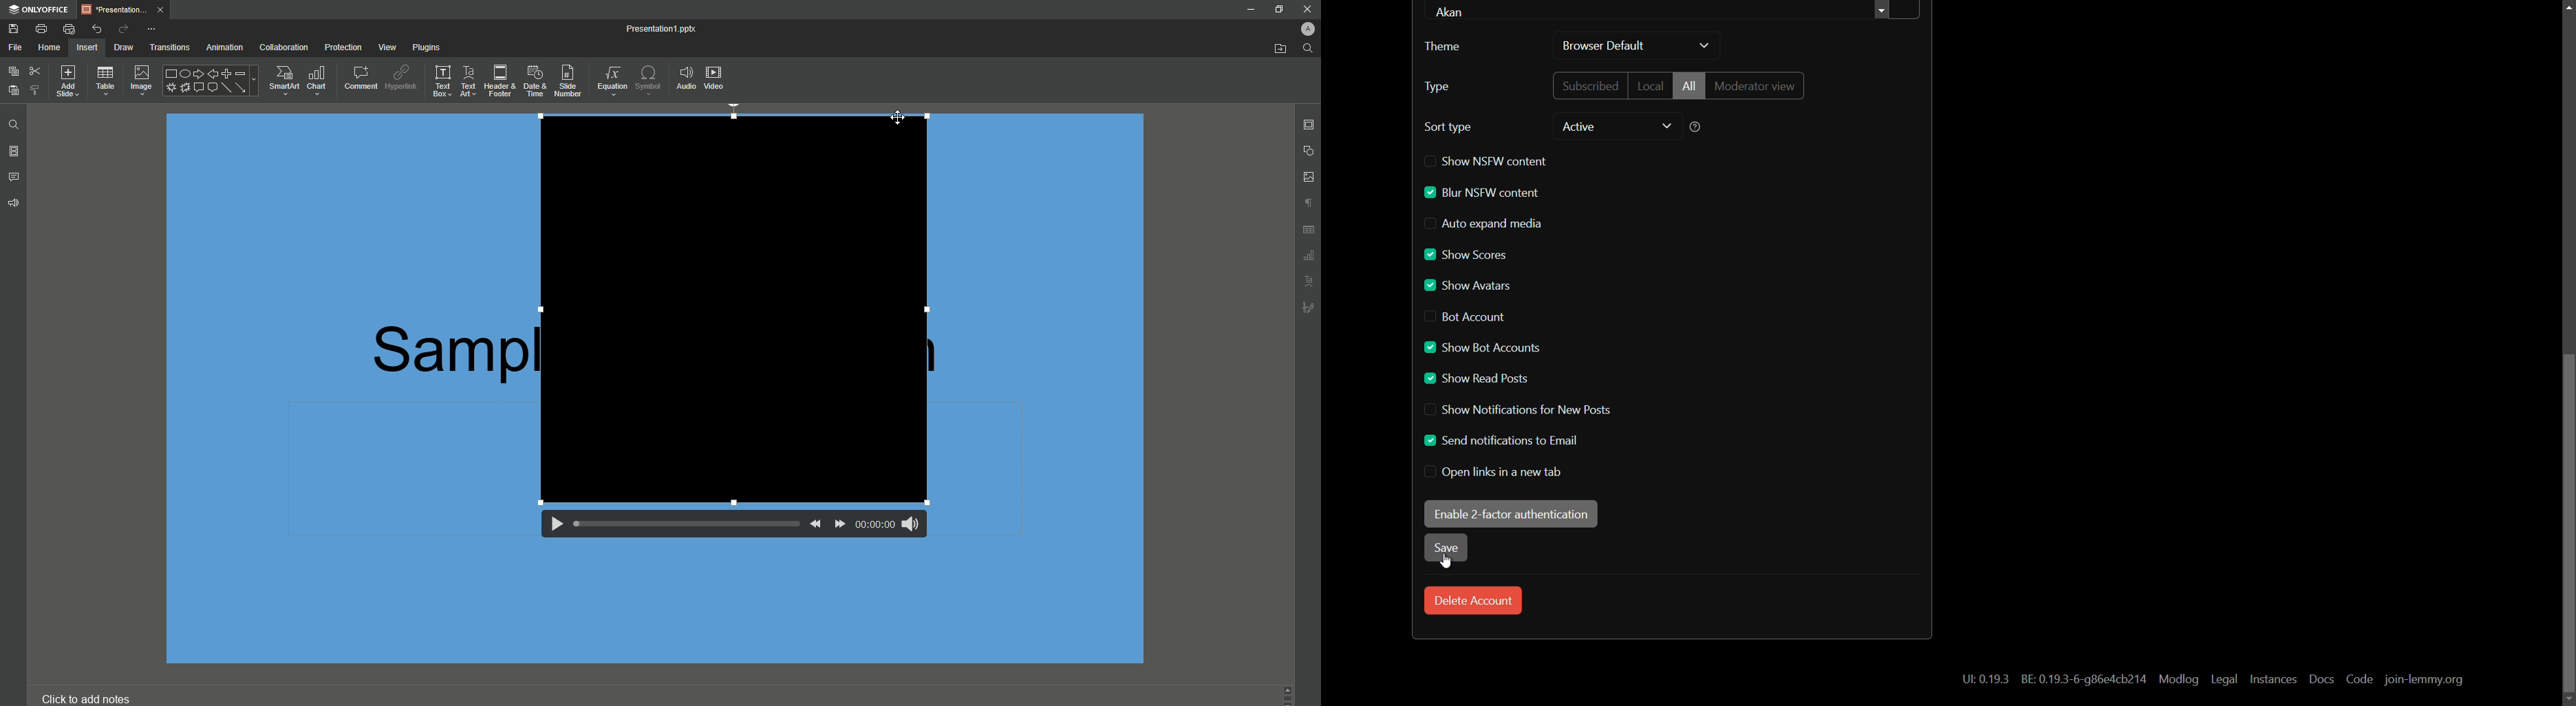 Image resolution: width=2576 pixels, height=728 pixels. Describe the element at coordinates (1897, 11) in the screenshot. I see `menu` at that location.